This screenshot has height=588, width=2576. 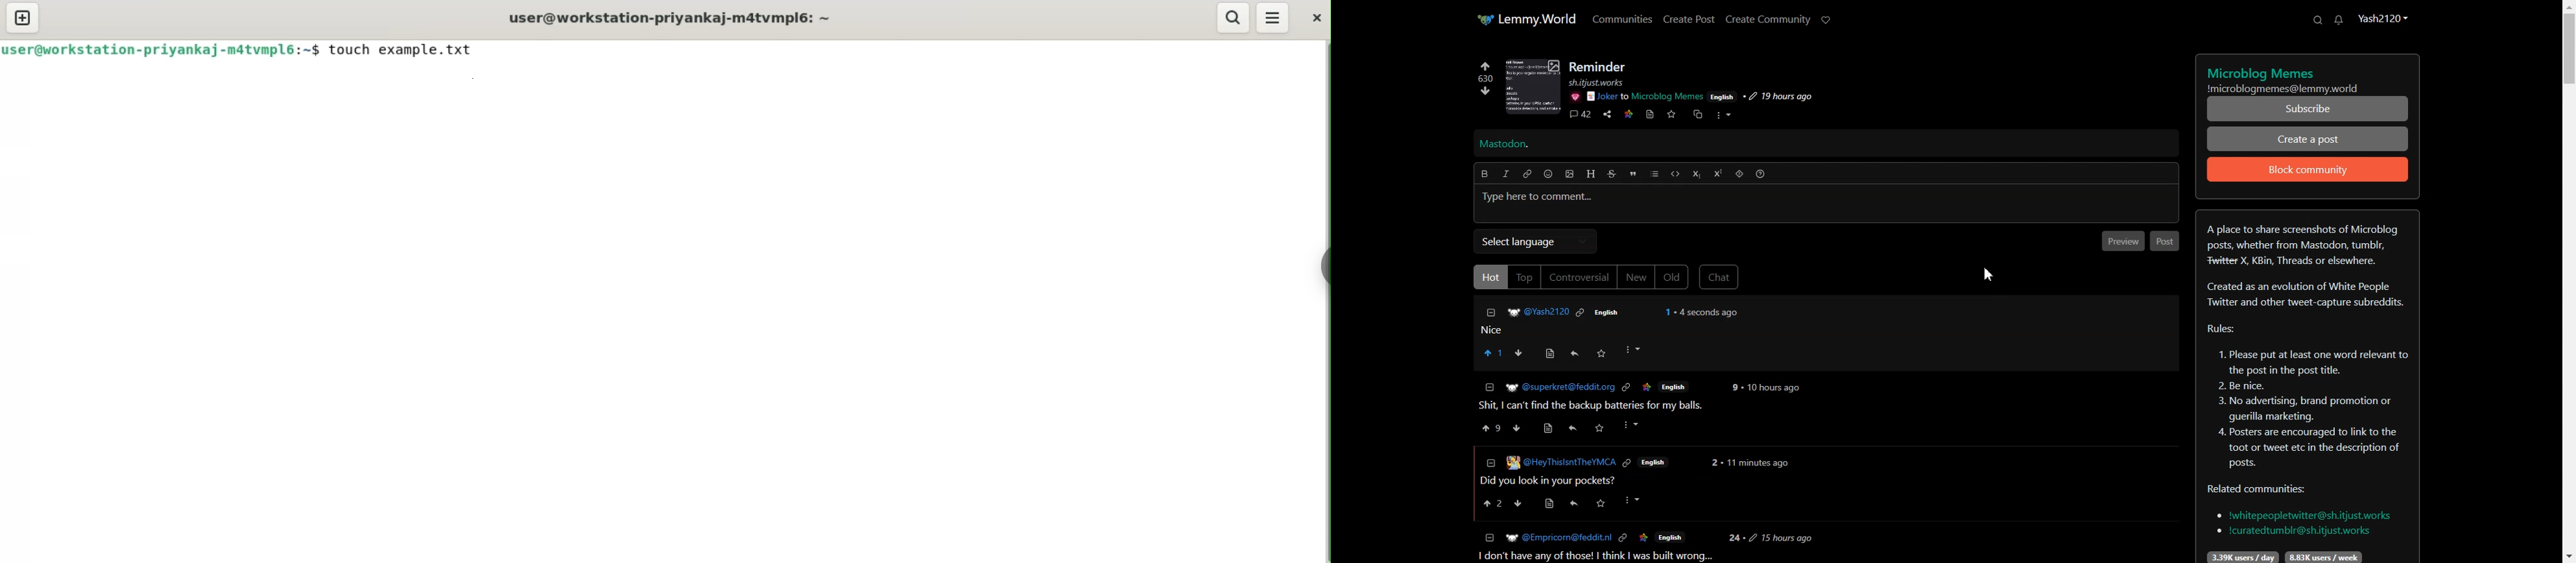 I want to click on , so click(x=1632, y=350).